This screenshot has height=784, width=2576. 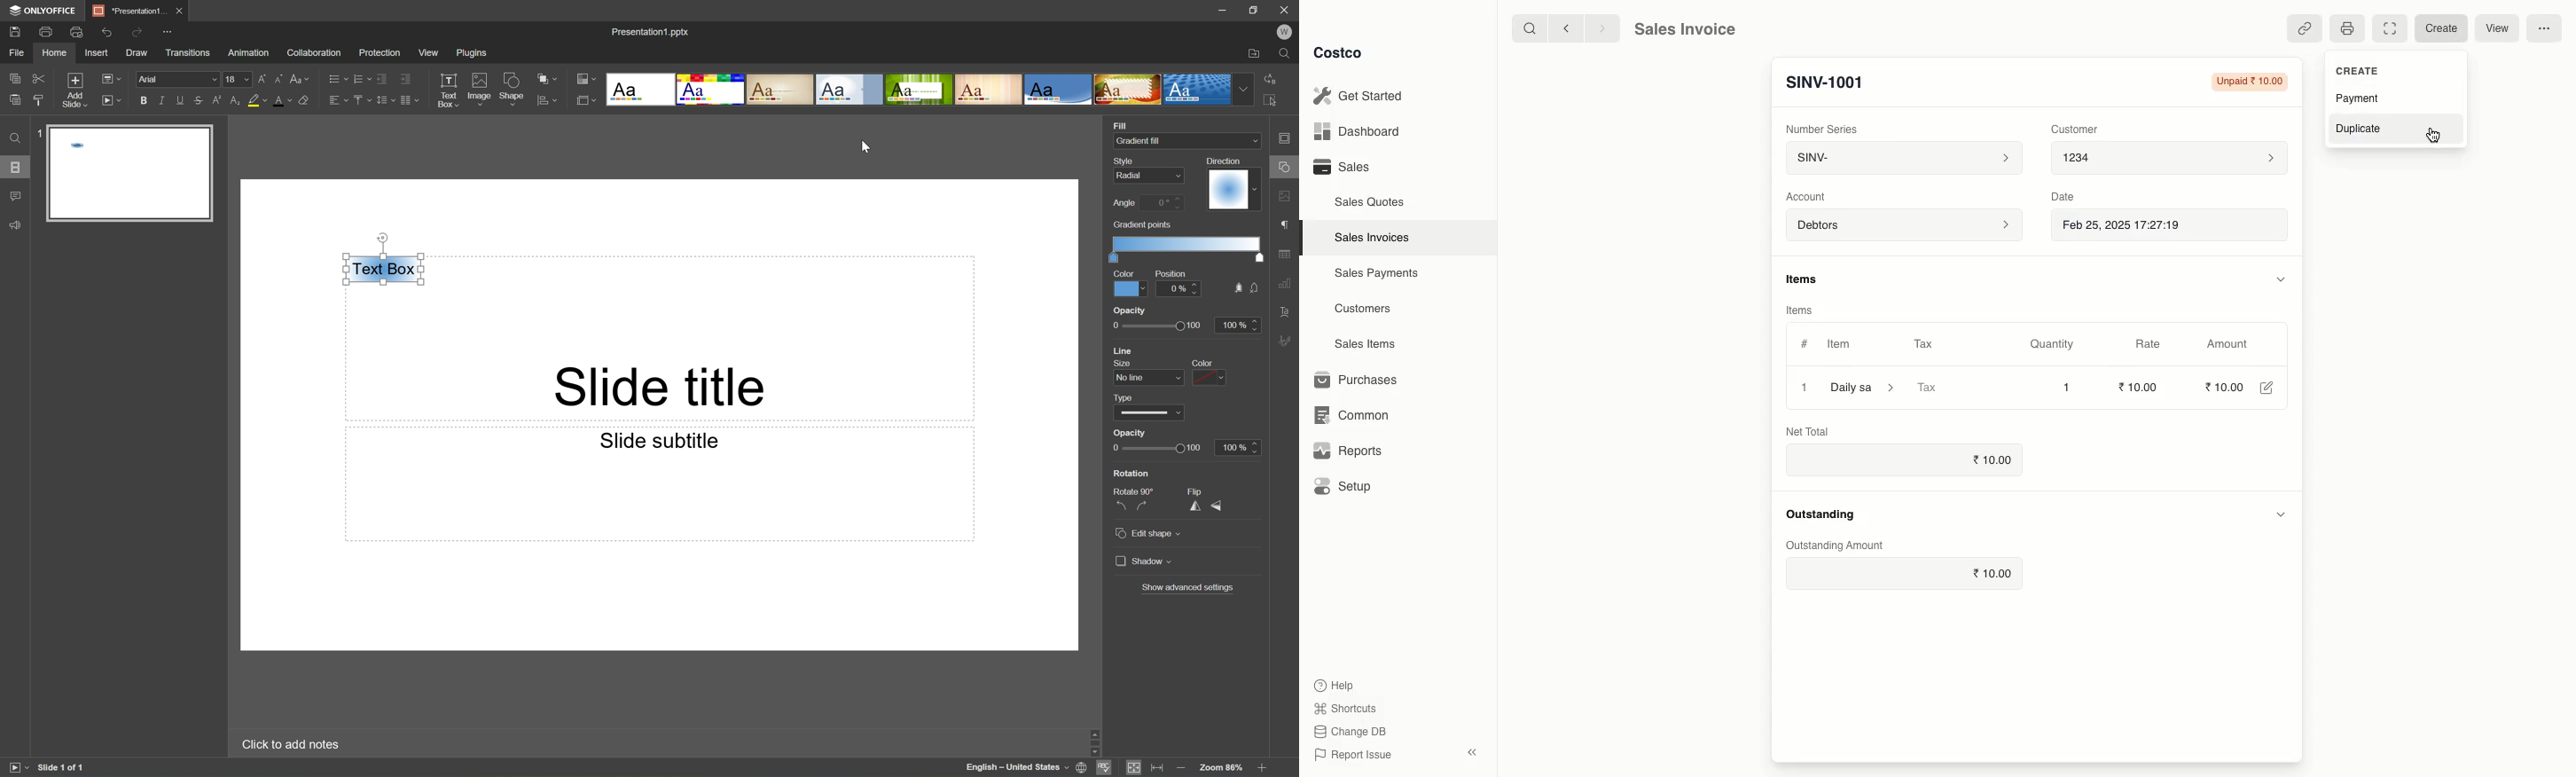 What do you see at coordinates (2222, 387) in the screenshot?
I see `10.00` at bounding box center [2222, 387].